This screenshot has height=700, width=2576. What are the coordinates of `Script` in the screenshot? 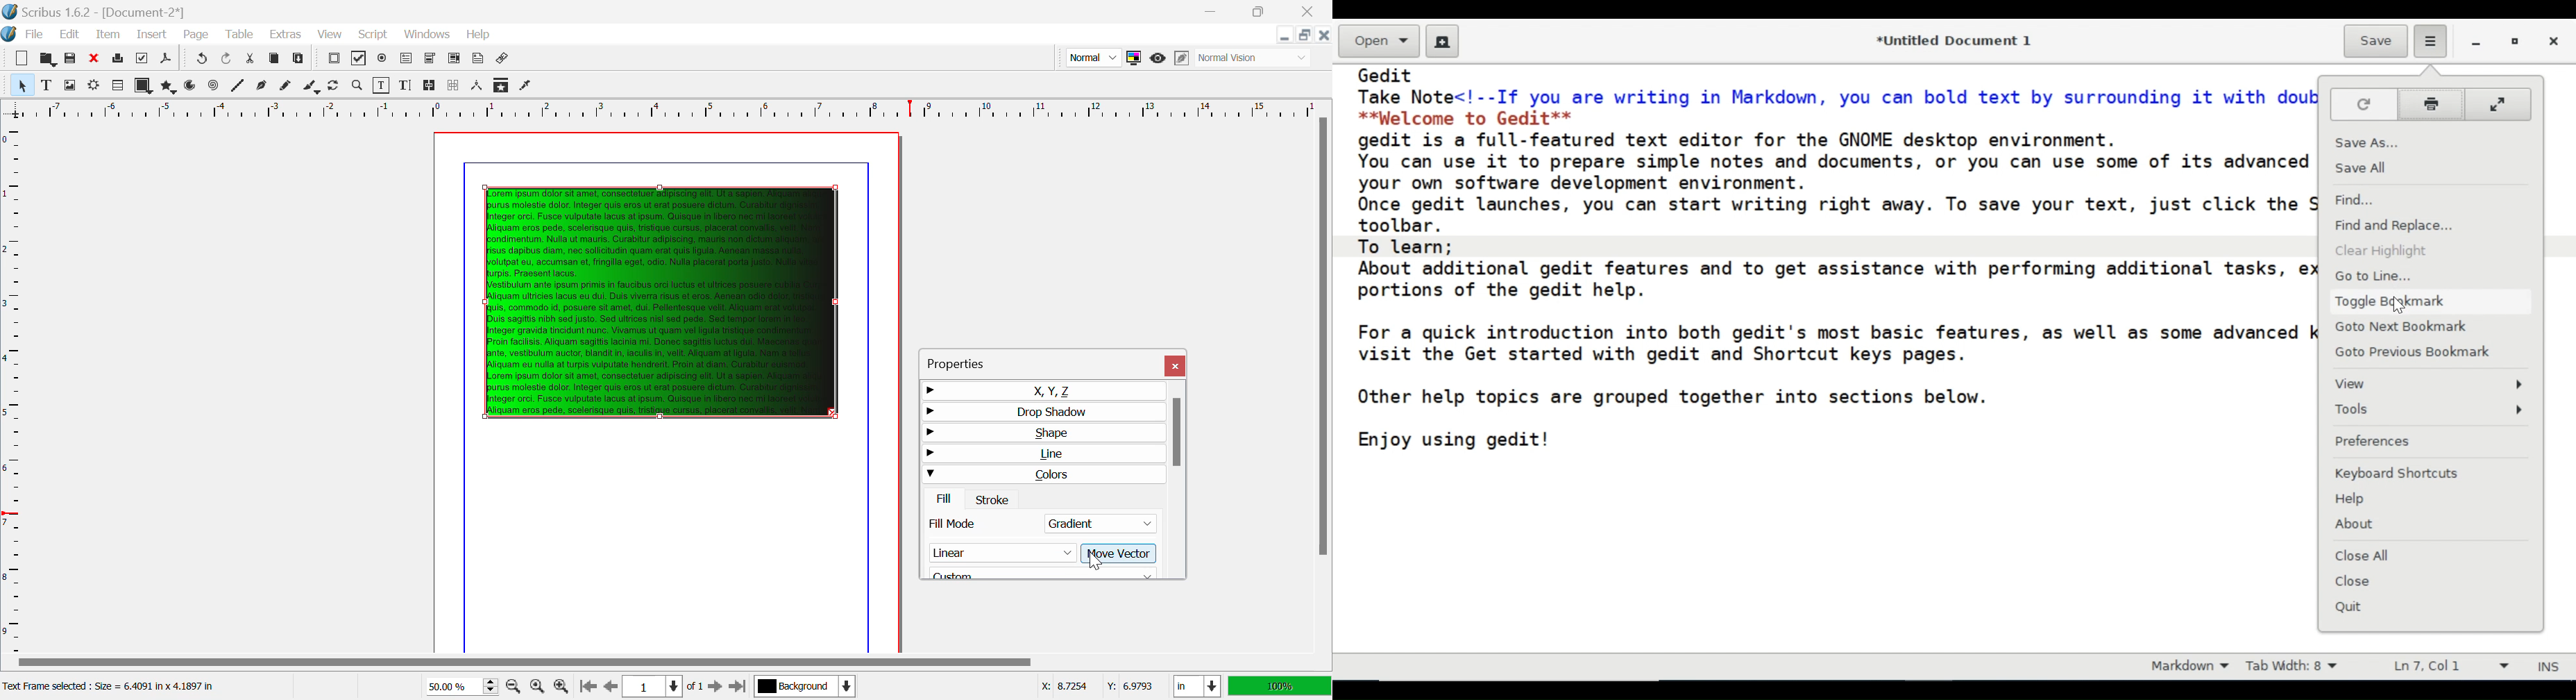 It's located at (374, 33).